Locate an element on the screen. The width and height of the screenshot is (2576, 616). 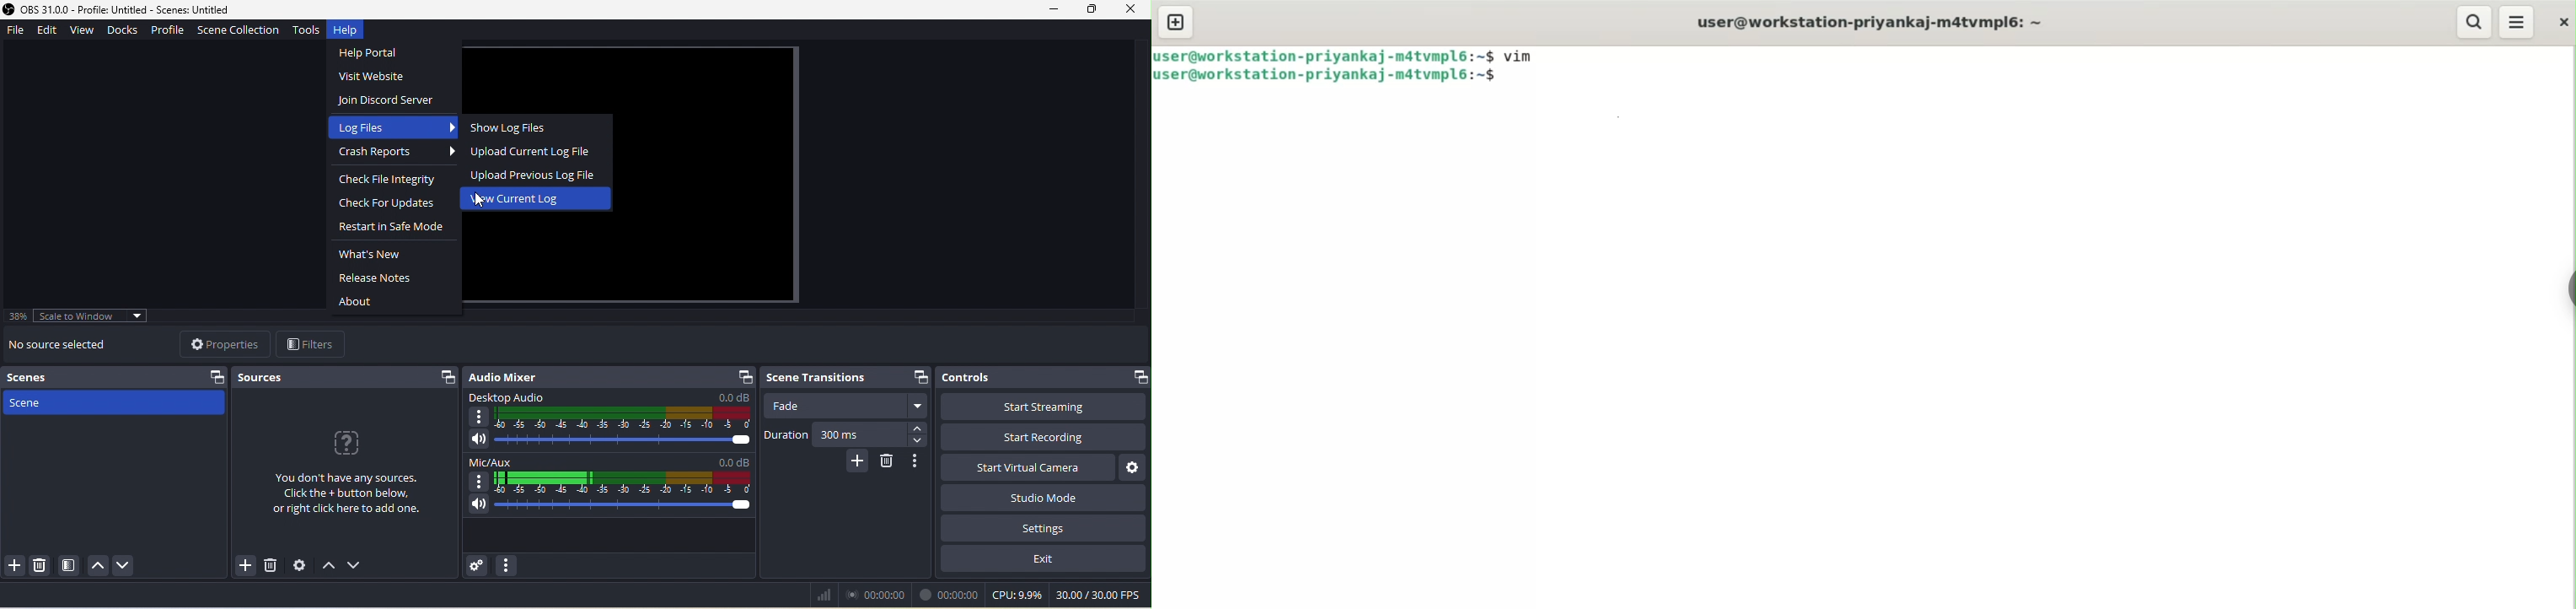
38% is located at coordinates (19, 316).